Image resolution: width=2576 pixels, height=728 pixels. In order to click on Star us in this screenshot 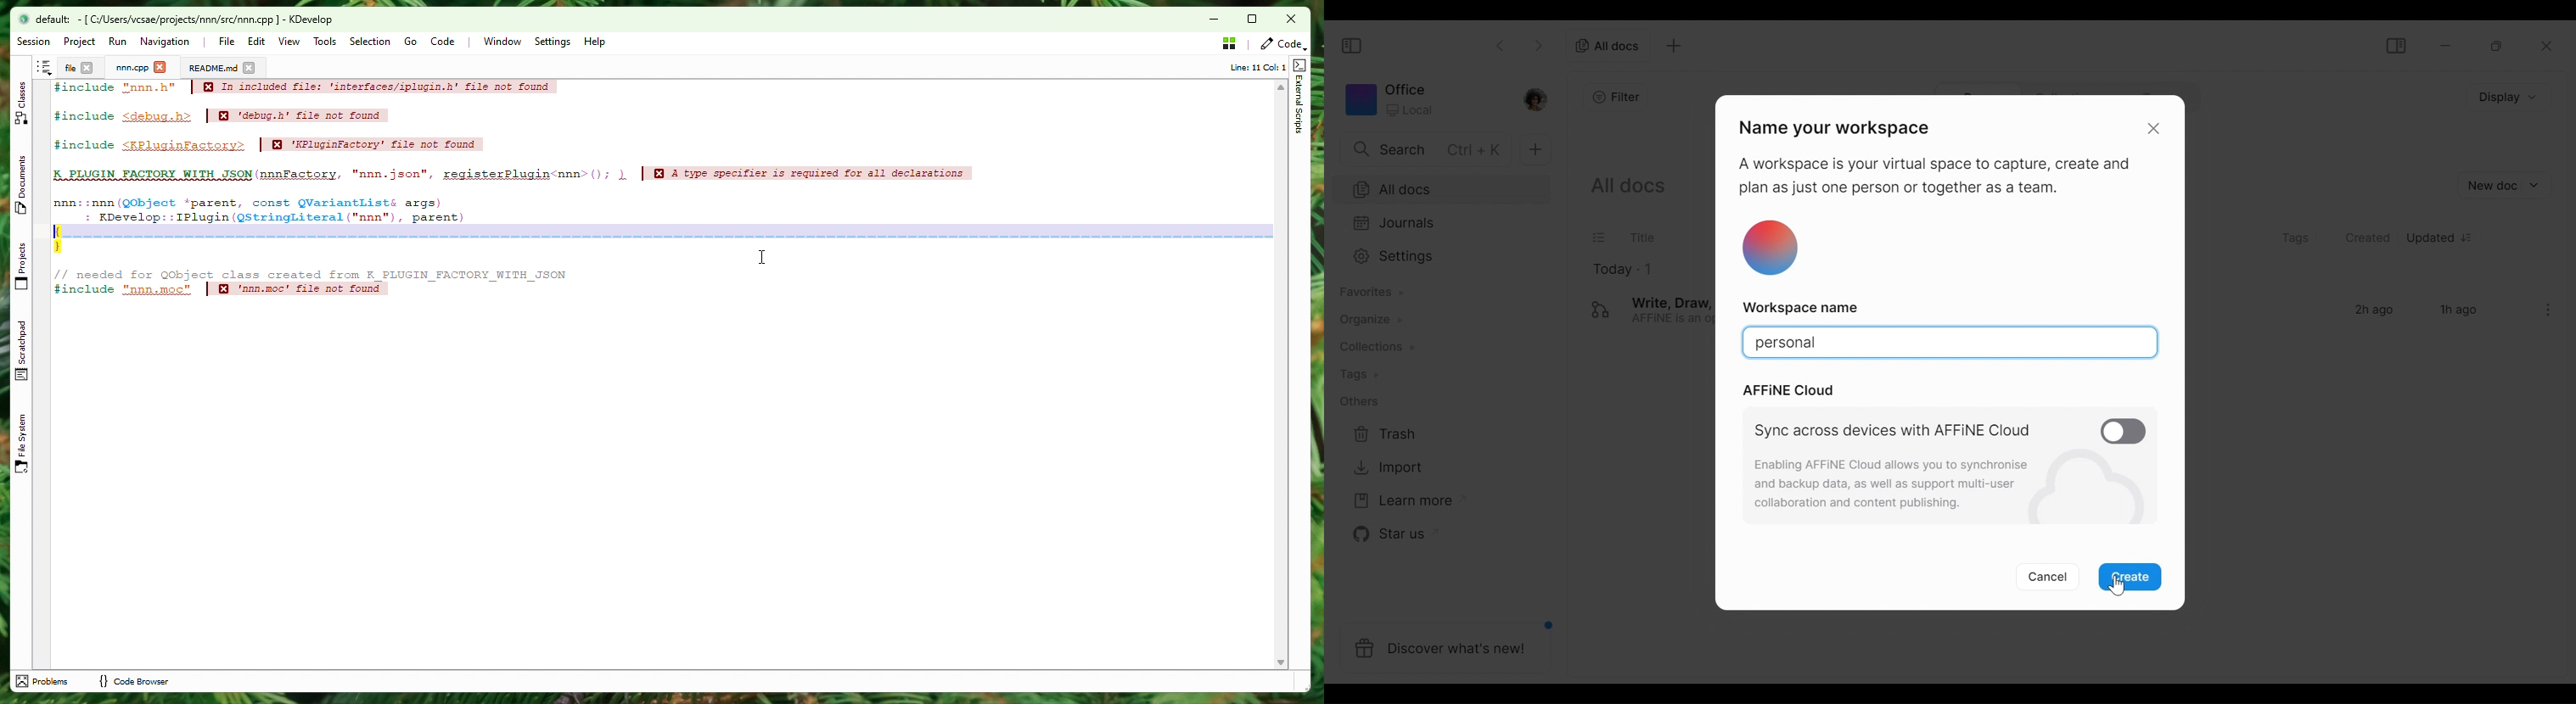, I will do `click(1389, 534)`.